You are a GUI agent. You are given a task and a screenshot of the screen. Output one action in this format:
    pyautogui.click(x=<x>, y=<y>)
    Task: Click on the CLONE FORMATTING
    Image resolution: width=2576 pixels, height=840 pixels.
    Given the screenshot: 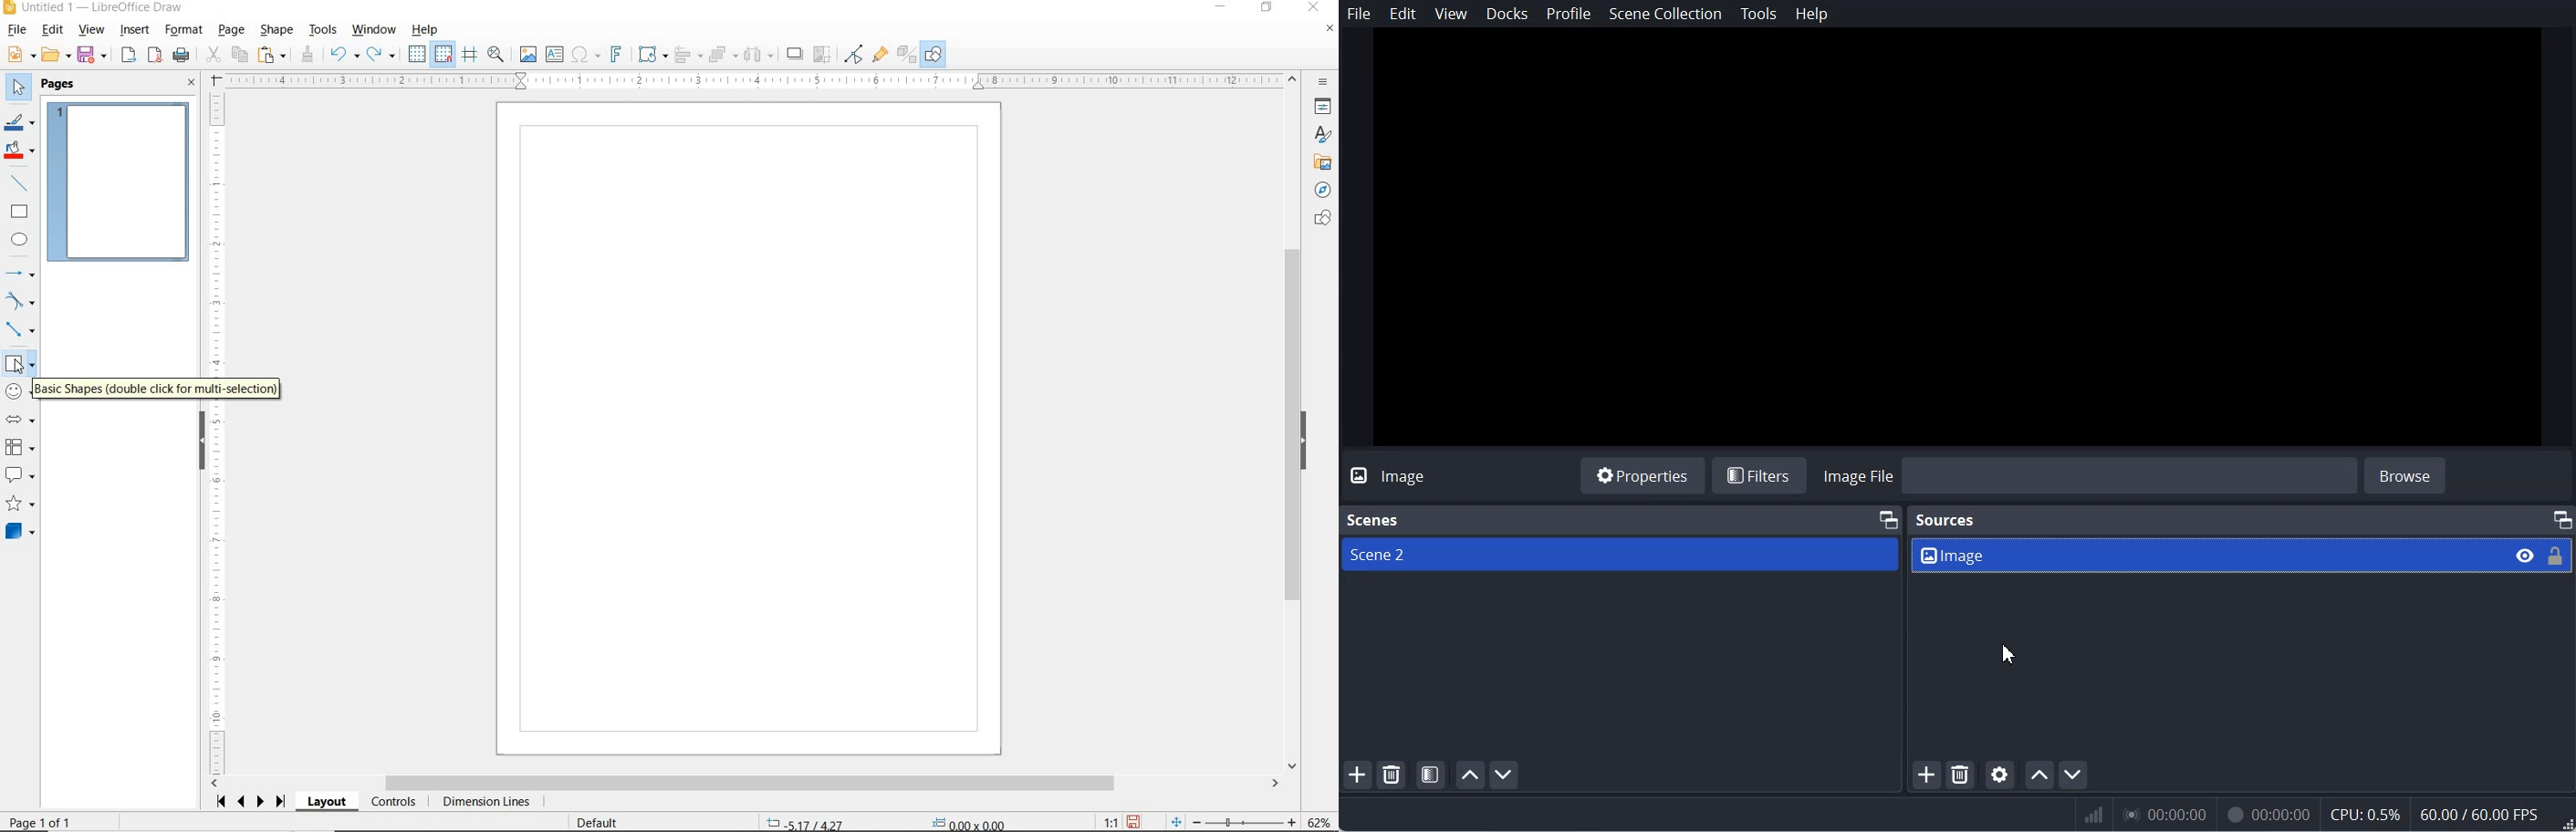 What is the action you would take?
    pyautogui.click(x=307, y=55)
    